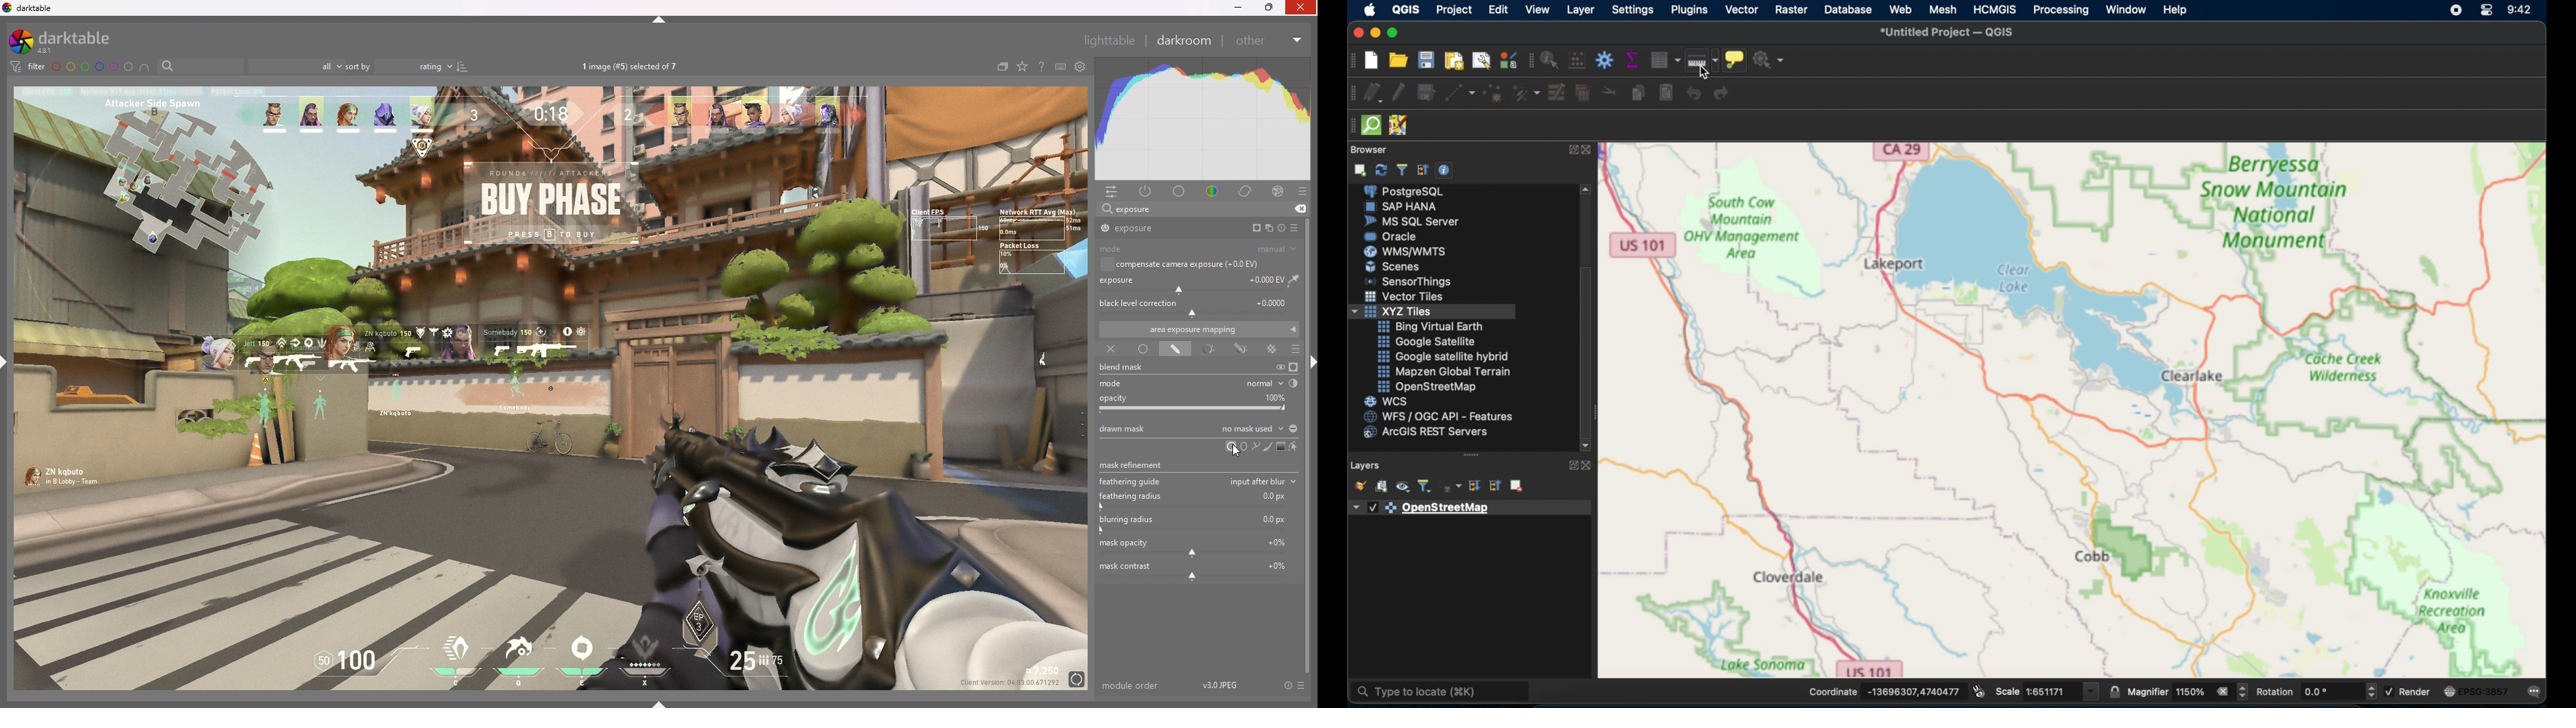  I want to click on collapse grouped images, so click(1002, 68).